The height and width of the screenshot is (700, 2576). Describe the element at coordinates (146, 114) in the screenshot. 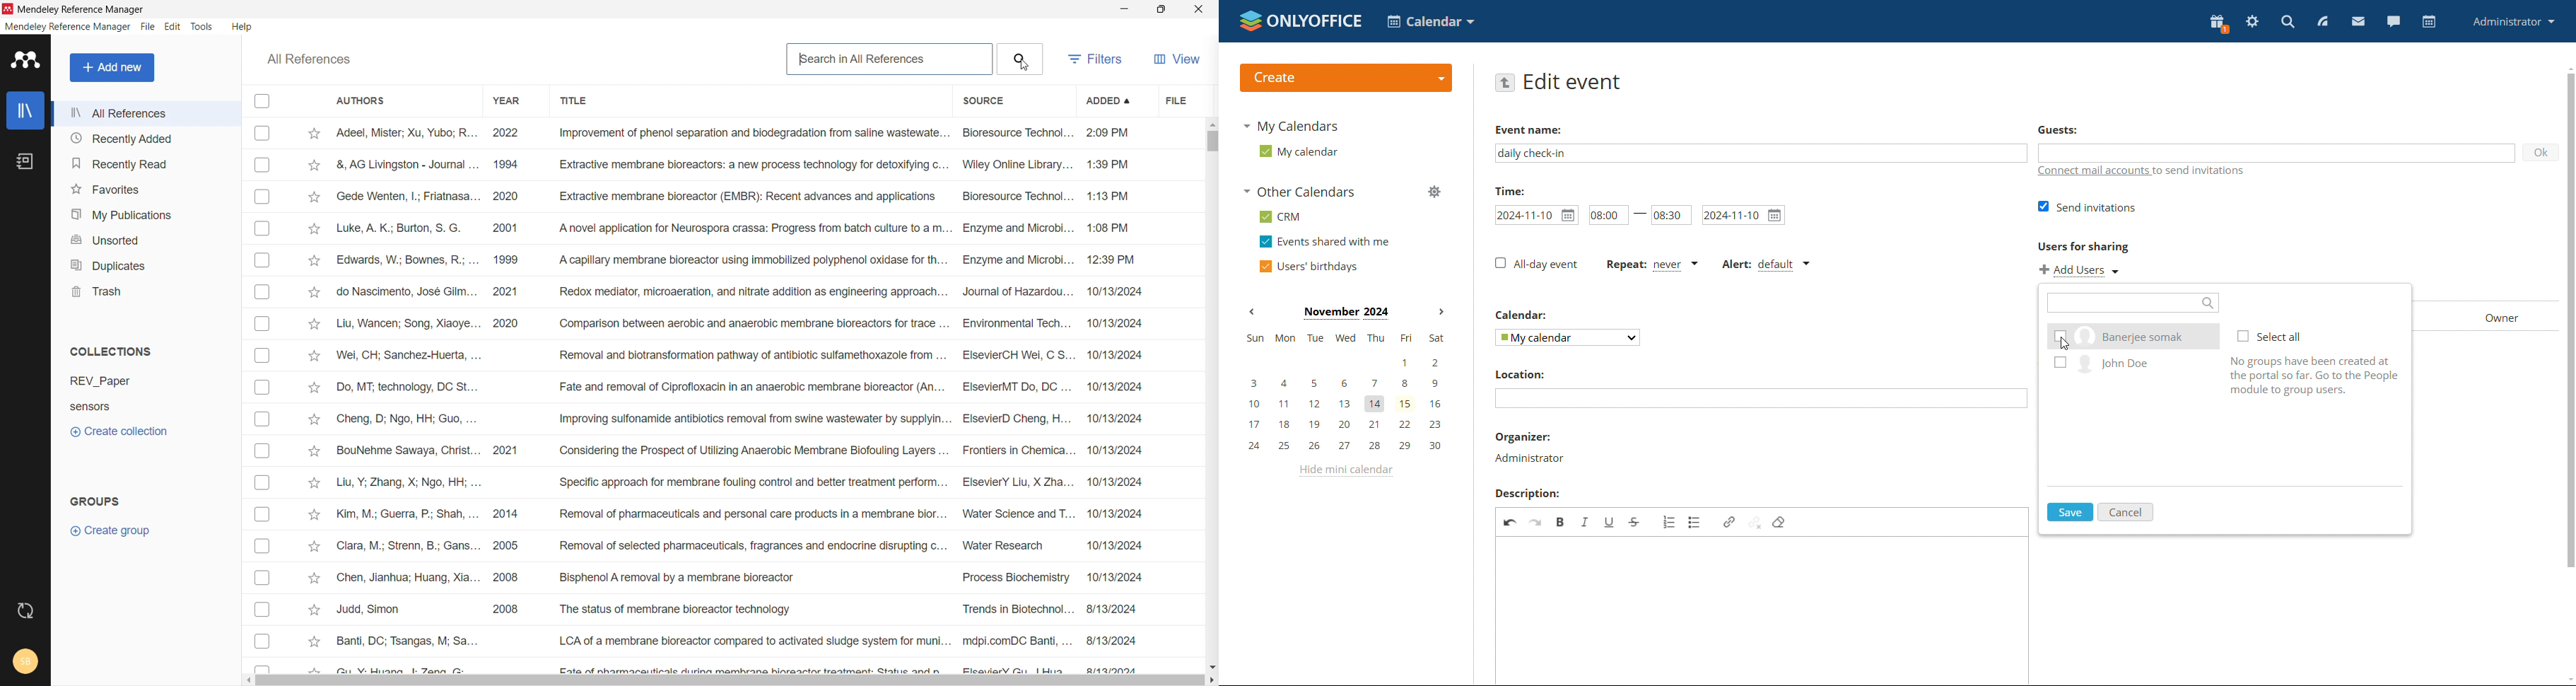

I see `all references` at that location.